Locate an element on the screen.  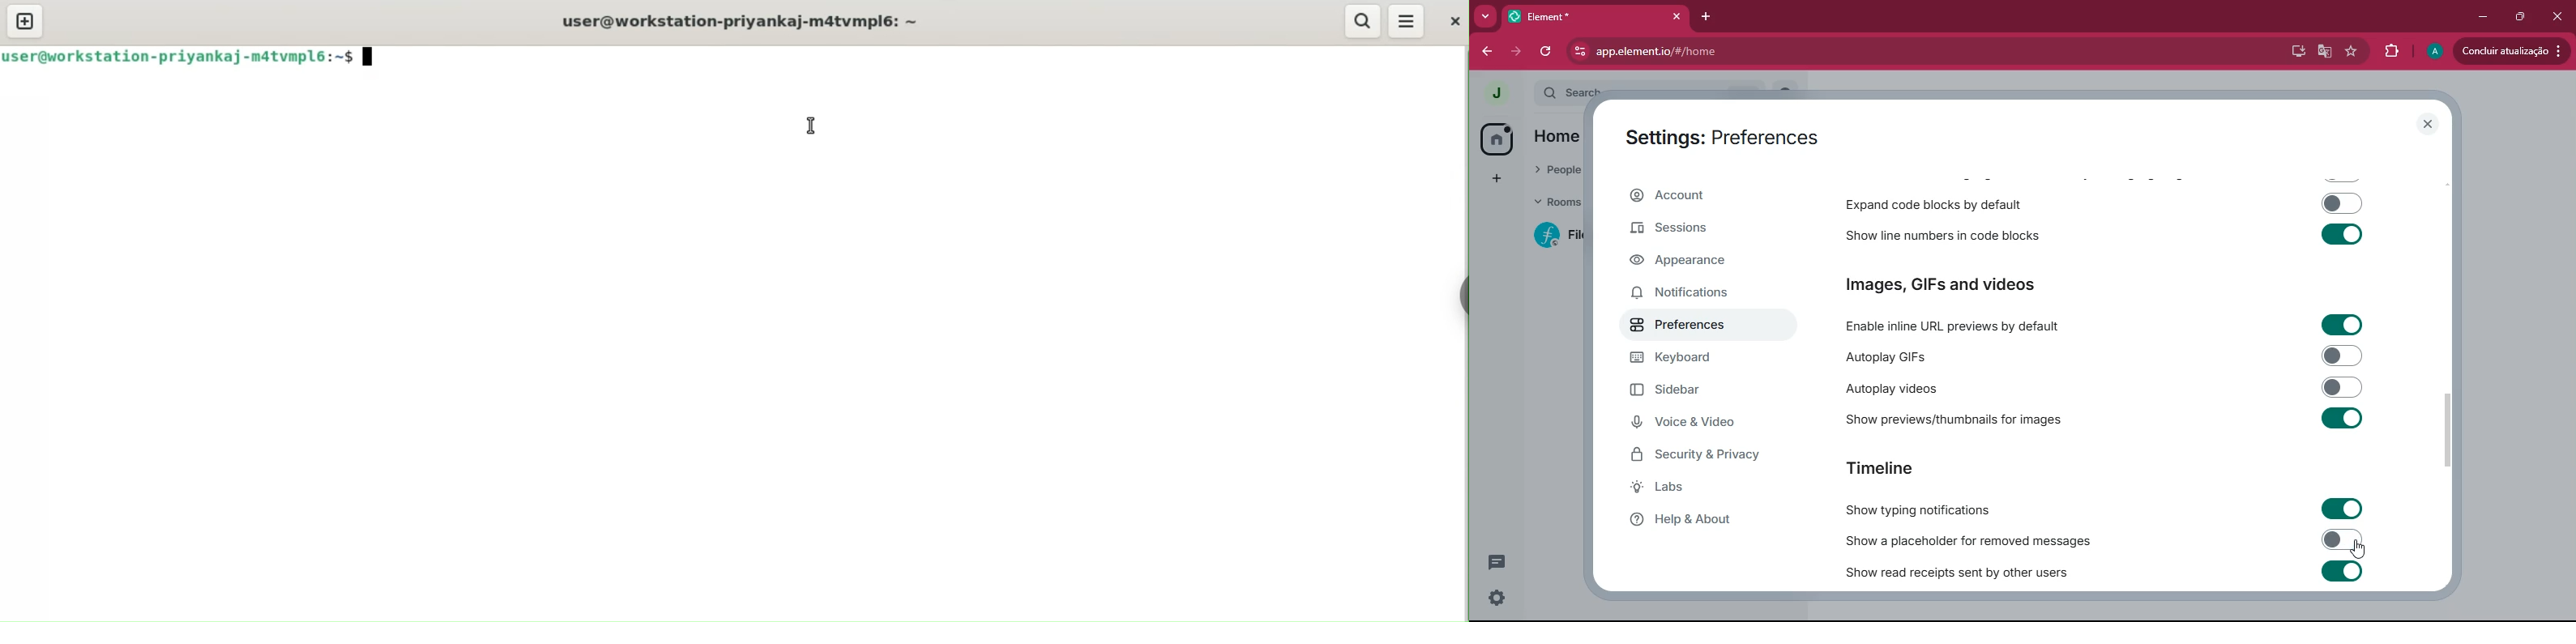
toggle on/off is located at coordinates (2341, 571).